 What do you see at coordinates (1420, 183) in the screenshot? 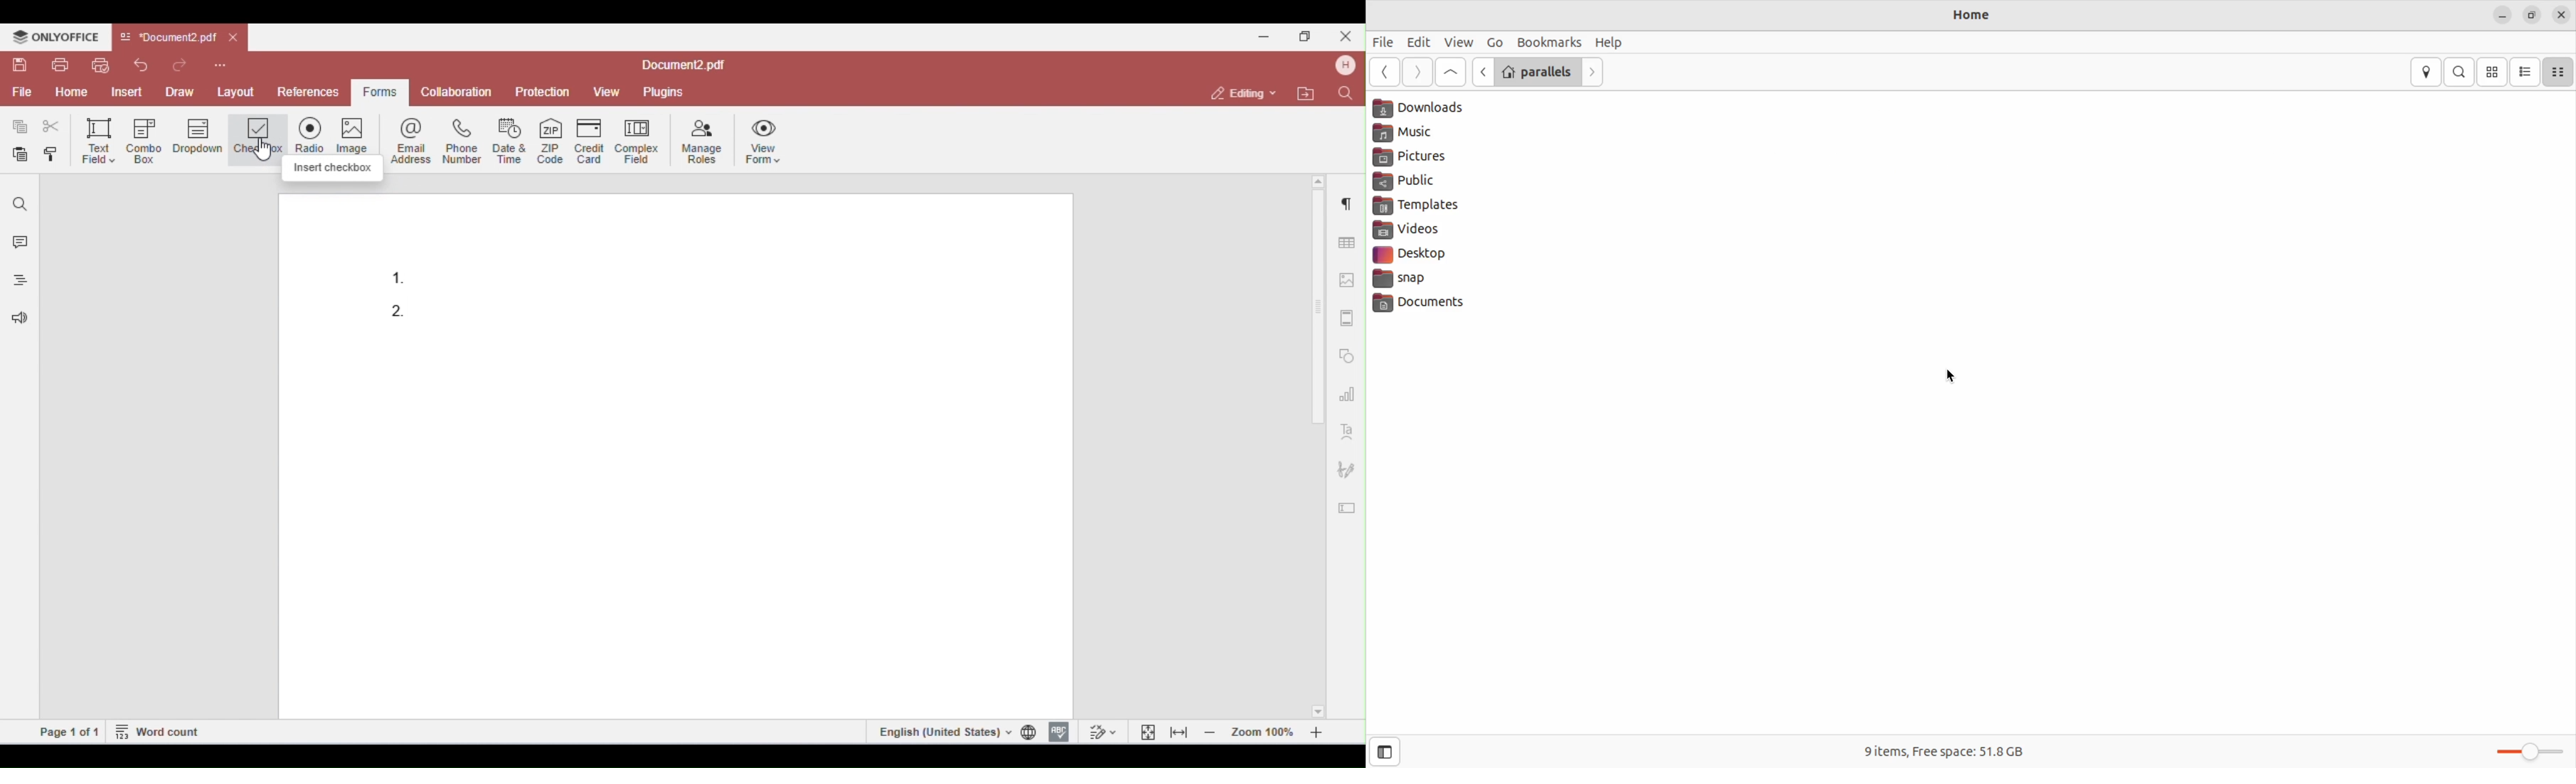
I see `public` at bounding box center [1420, 183].